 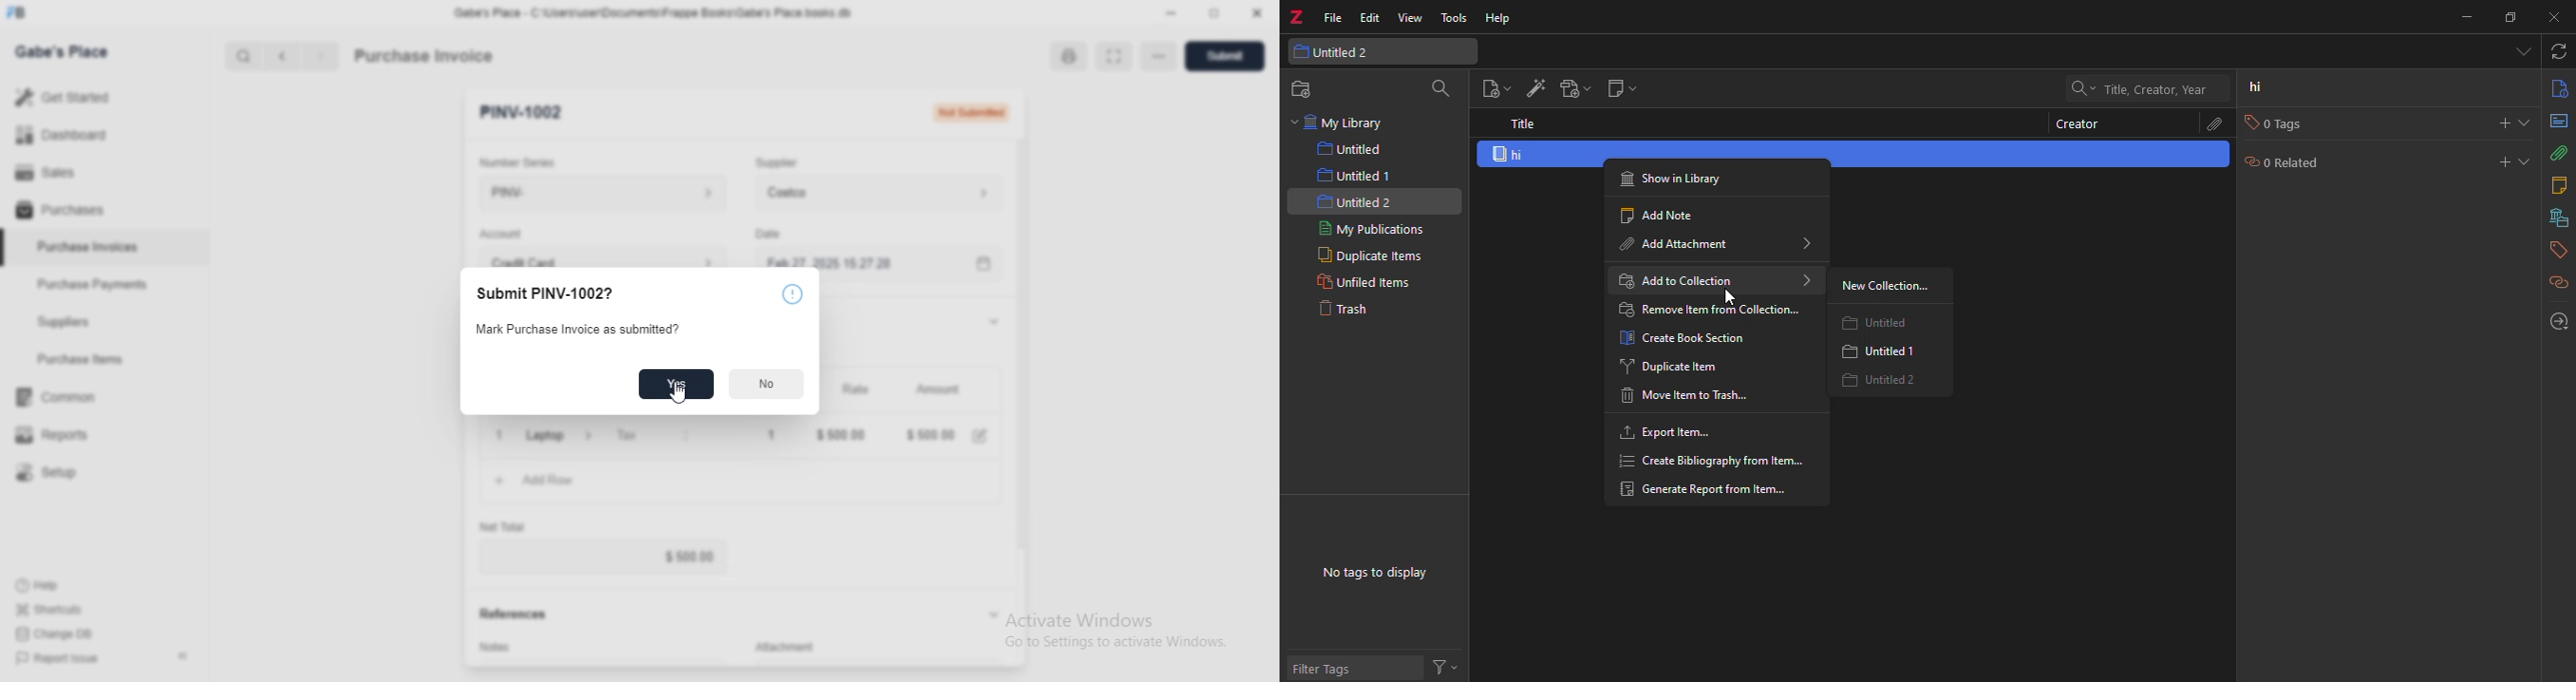 What do you see at coordinates (879, 193) in the screenshot?
I see `Costco` at bounding box center [879, 193].